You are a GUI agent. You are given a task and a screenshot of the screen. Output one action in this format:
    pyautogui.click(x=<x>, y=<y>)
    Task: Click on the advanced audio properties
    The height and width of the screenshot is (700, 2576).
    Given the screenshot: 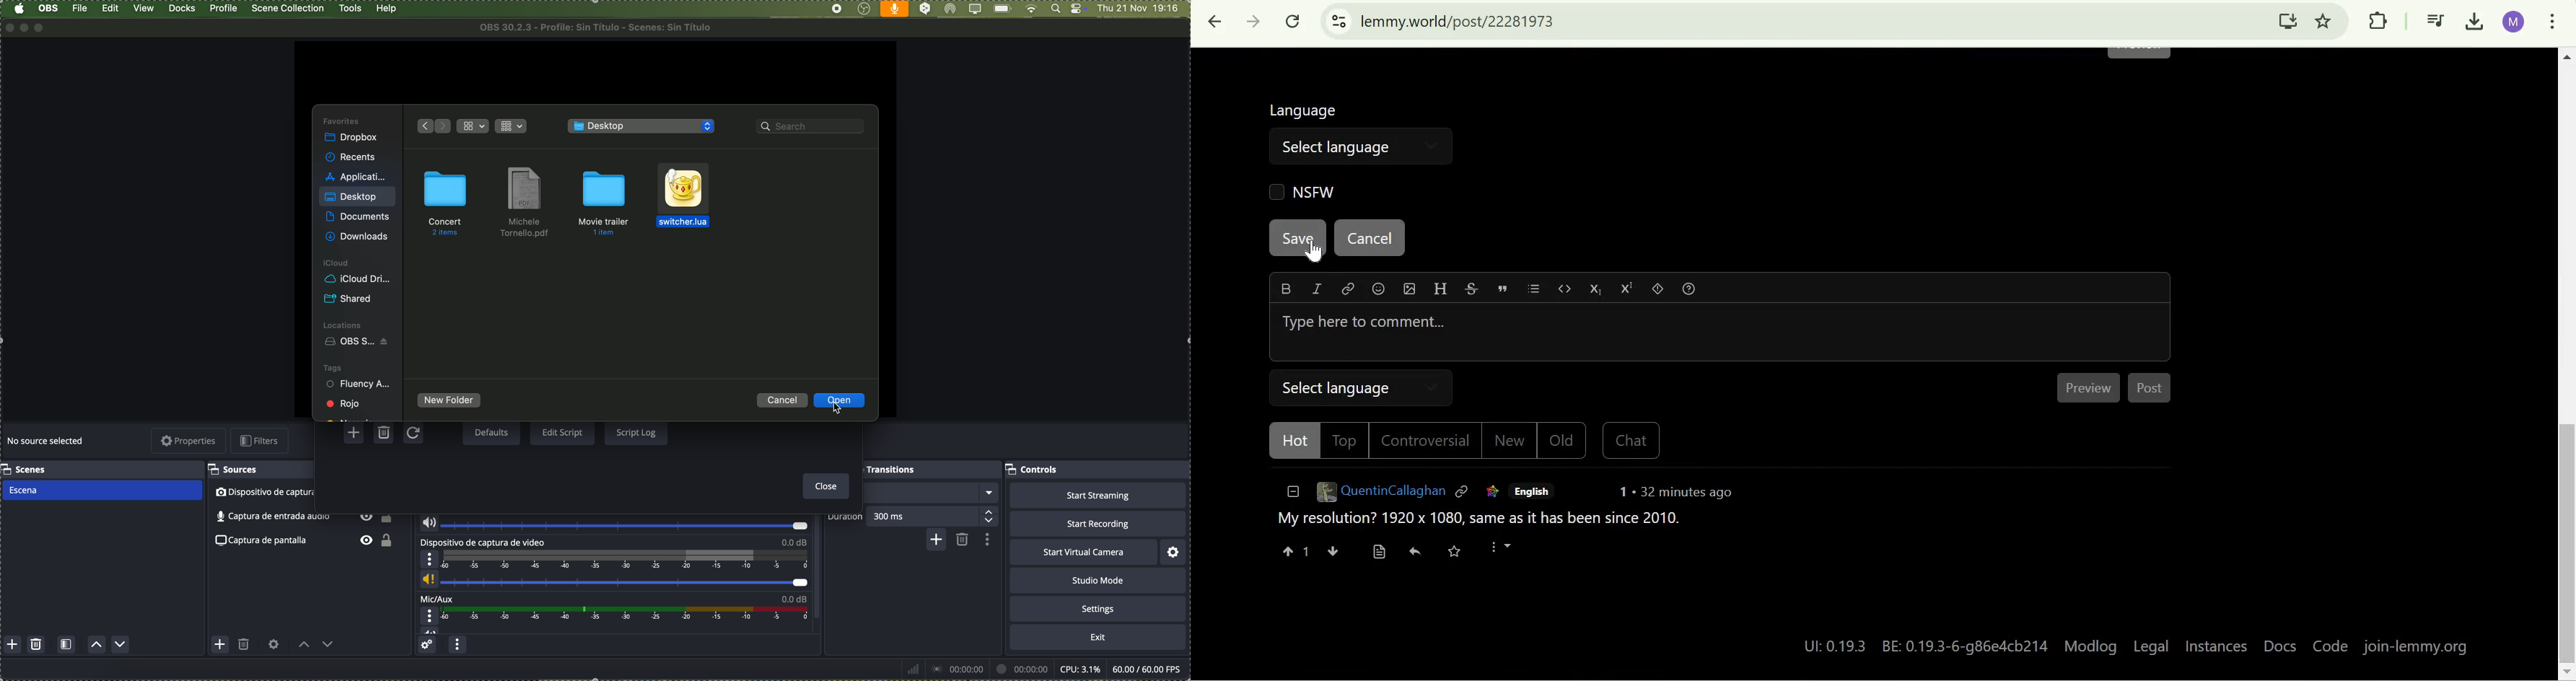 What is the action you would take?
    pyautogui.click(x=428, y=646)
    